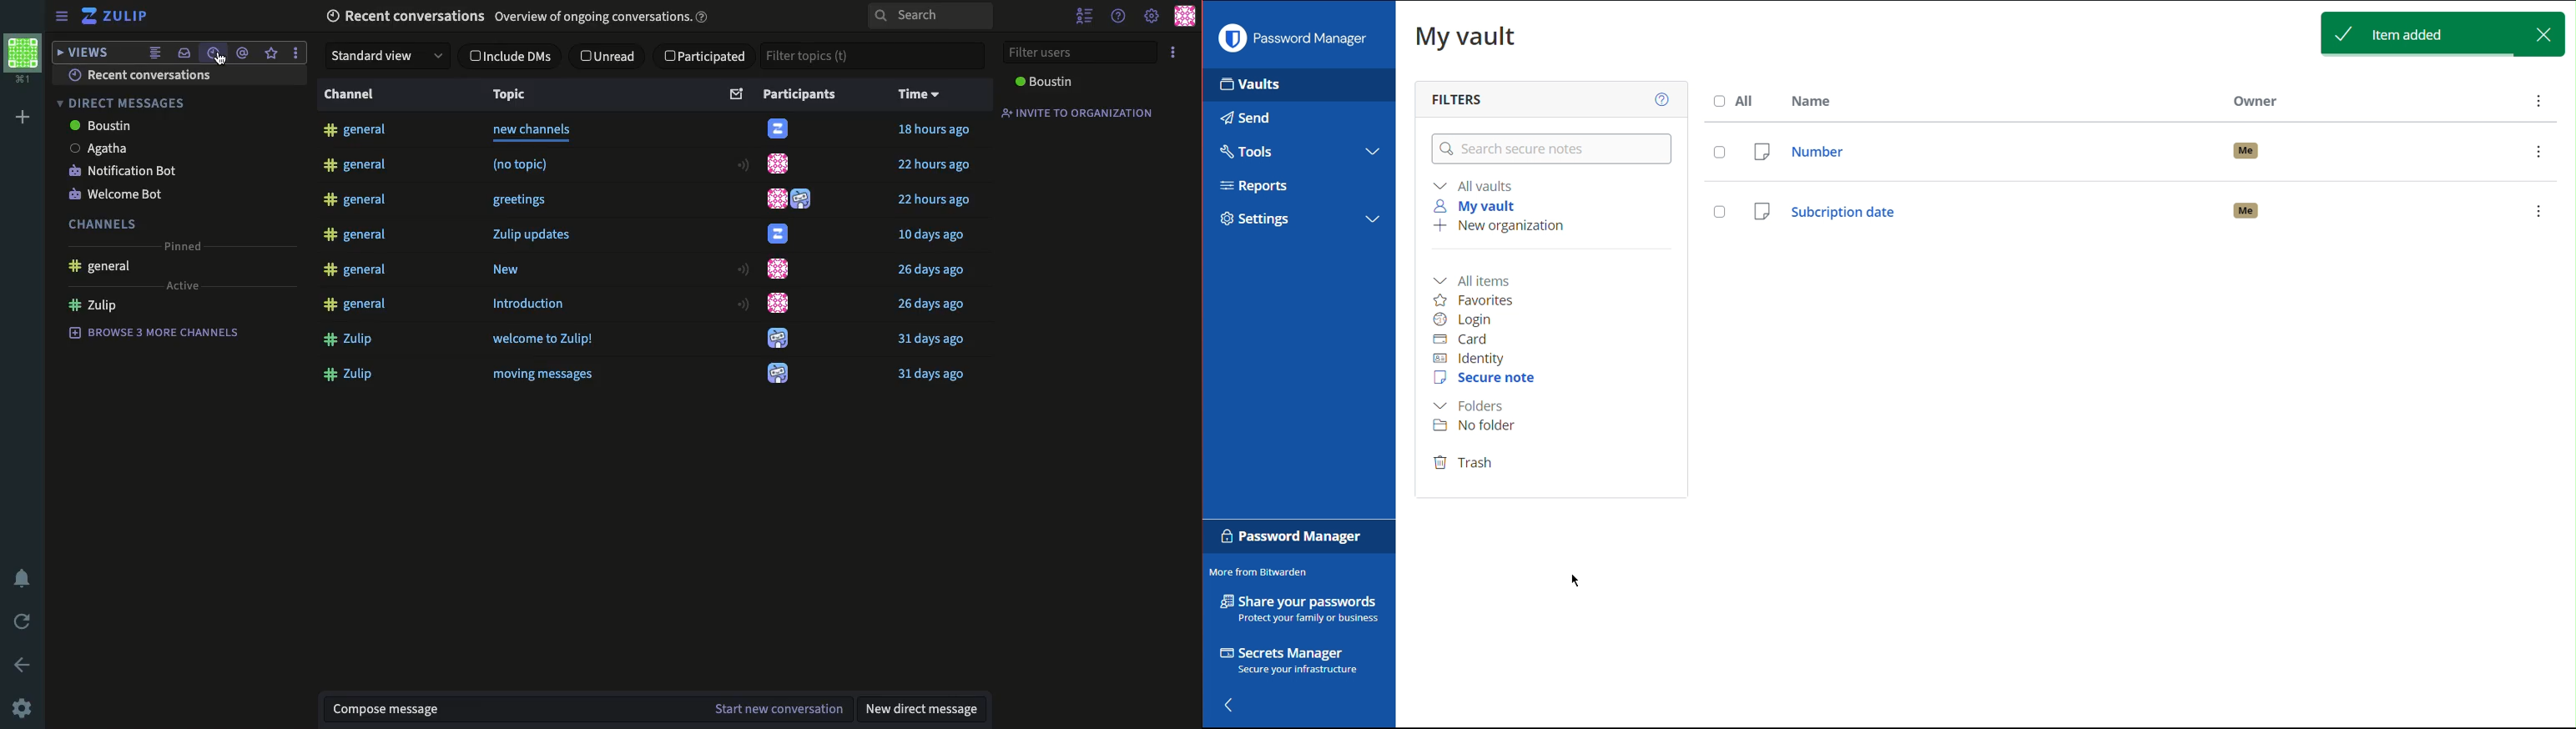 The height and width of the screenshot is (756, 2576). I want to click on greetings, so click(522, 202).